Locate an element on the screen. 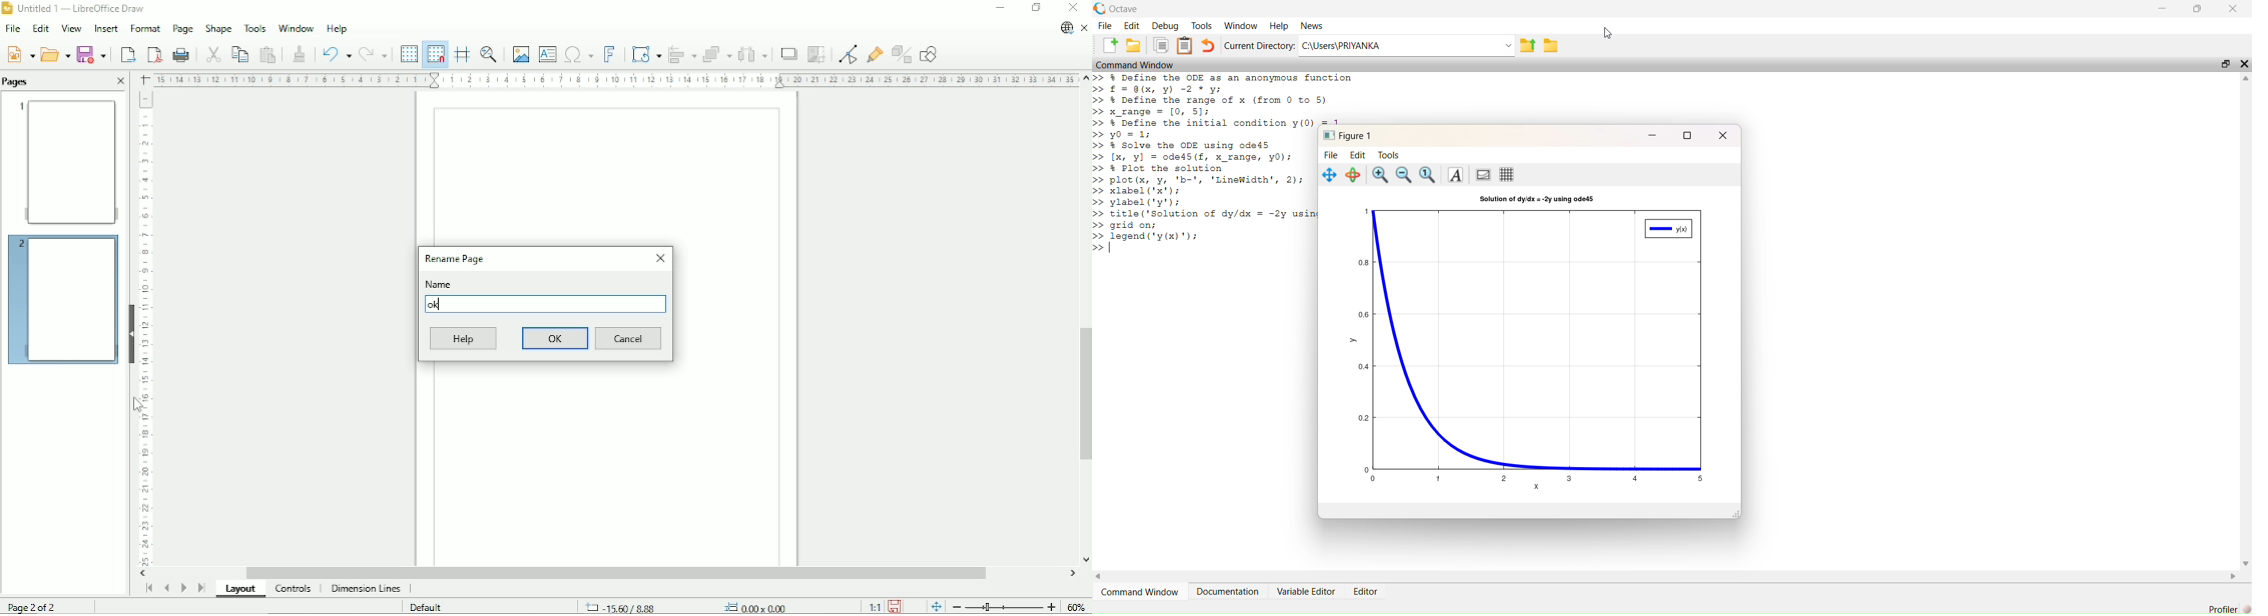 Image resolution: width=2268 pixels, height=616 pixels. Page 2 of 2 is located at coordinates (36, 605).